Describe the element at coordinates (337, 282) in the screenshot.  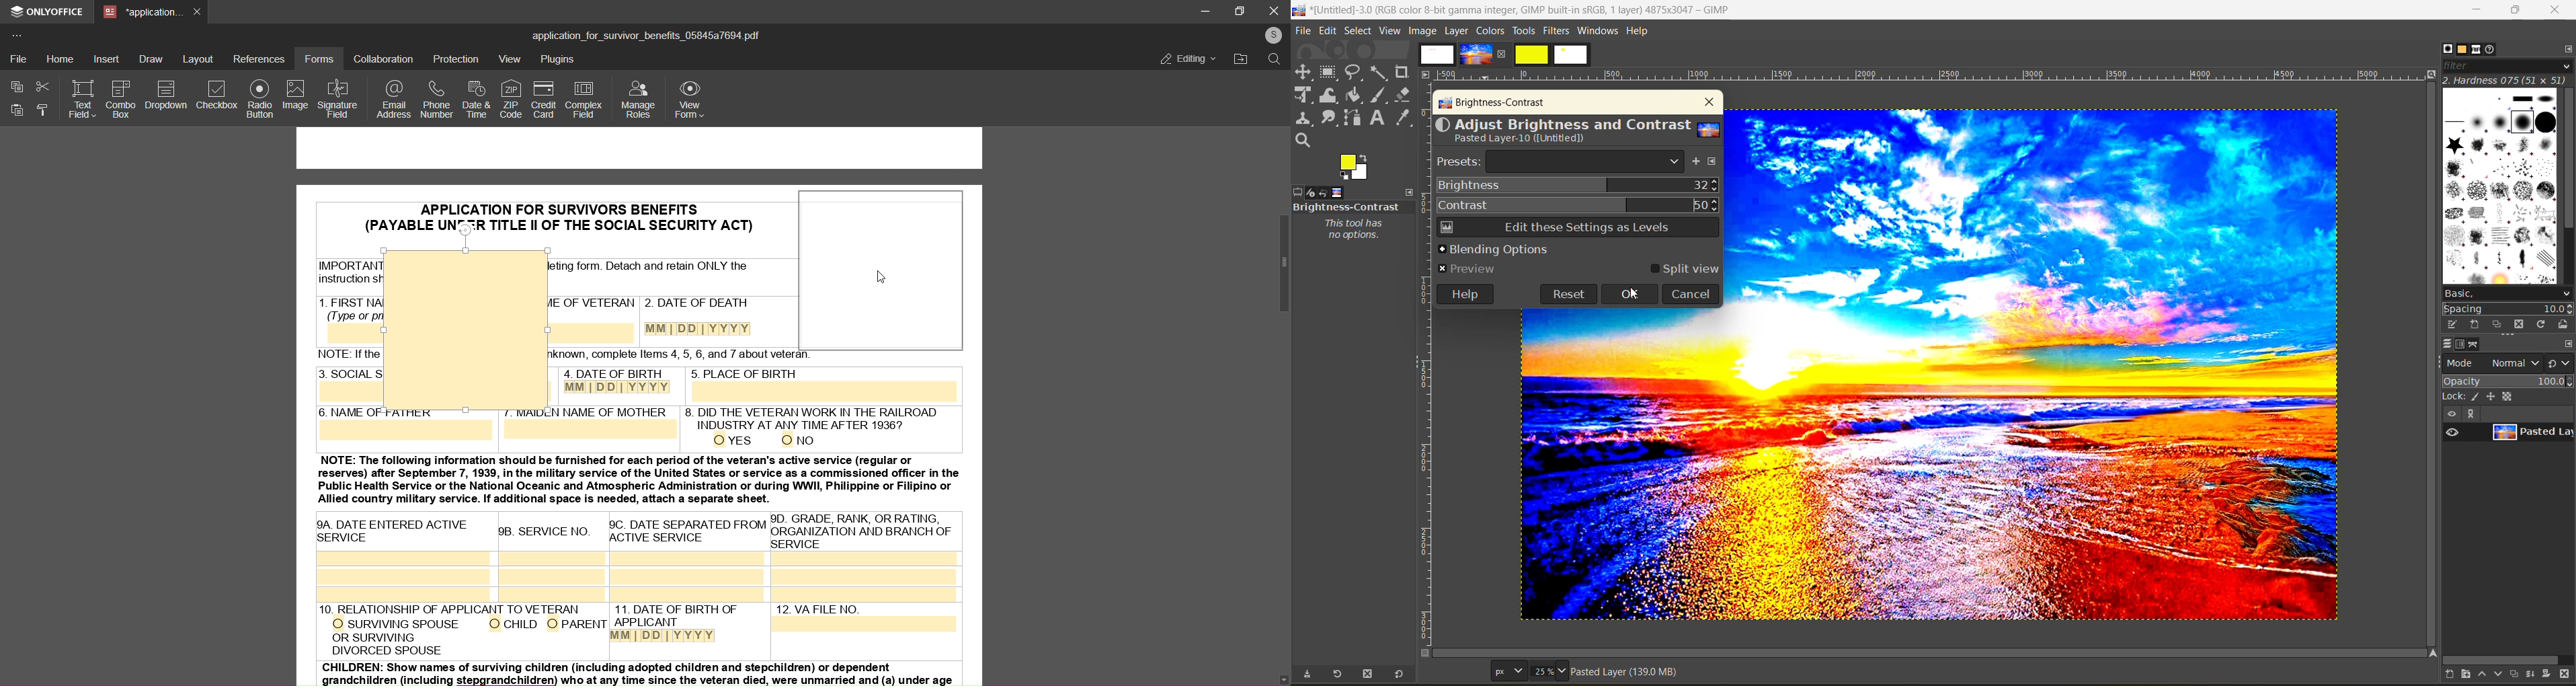
I see `PDF of application for survivors benefits` at that location.